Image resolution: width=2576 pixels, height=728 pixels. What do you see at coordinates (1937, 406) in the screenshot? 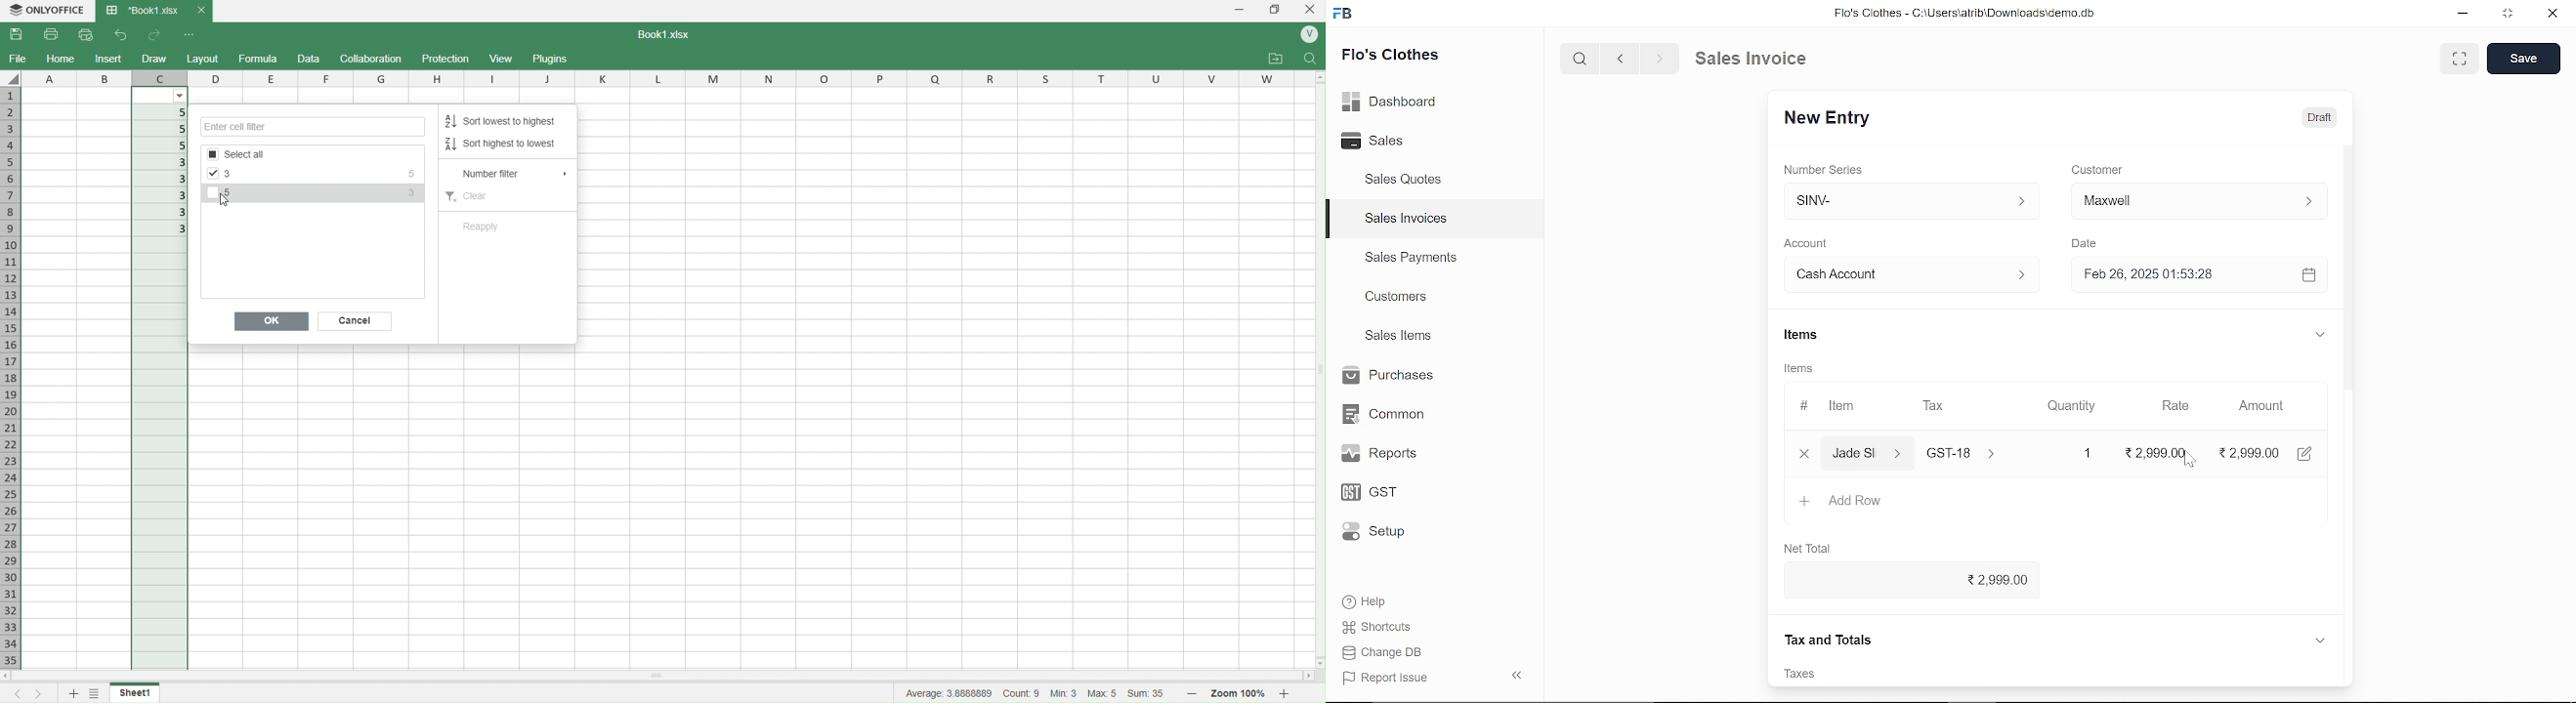
I see `Tax` at bounding box center [1937, 406].